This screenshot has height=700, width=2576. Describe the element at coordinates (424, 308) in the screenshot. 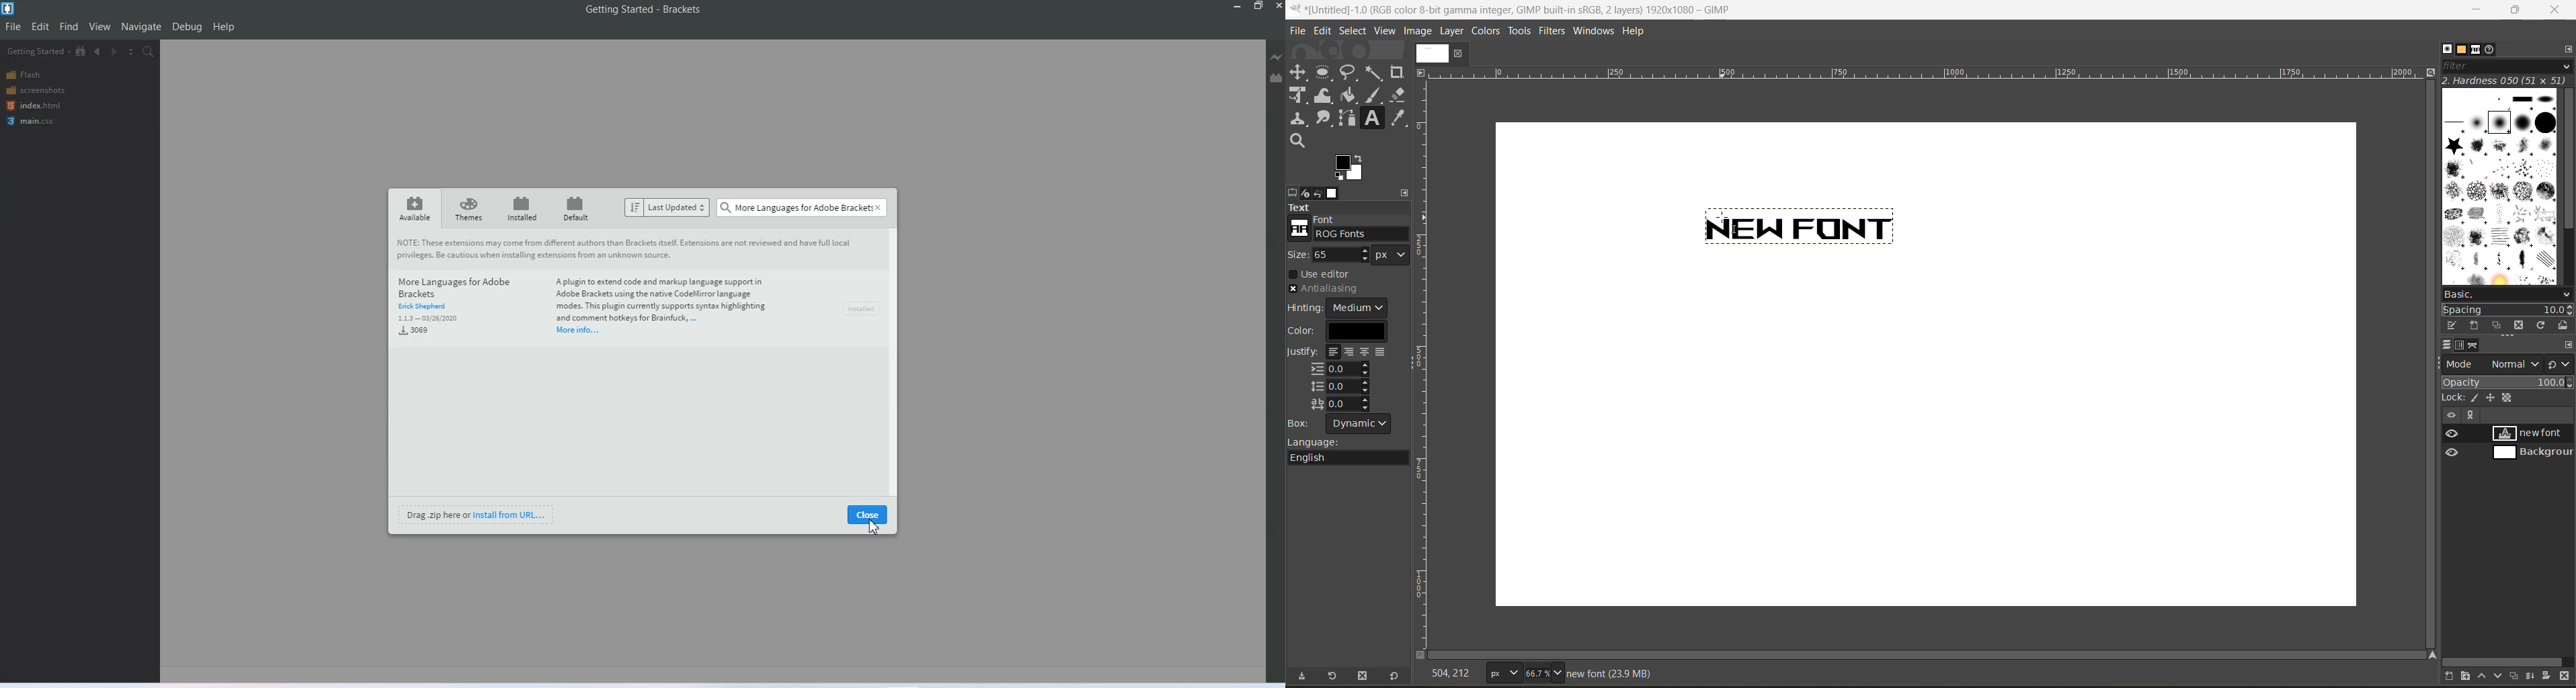

I see `Author` at that location.